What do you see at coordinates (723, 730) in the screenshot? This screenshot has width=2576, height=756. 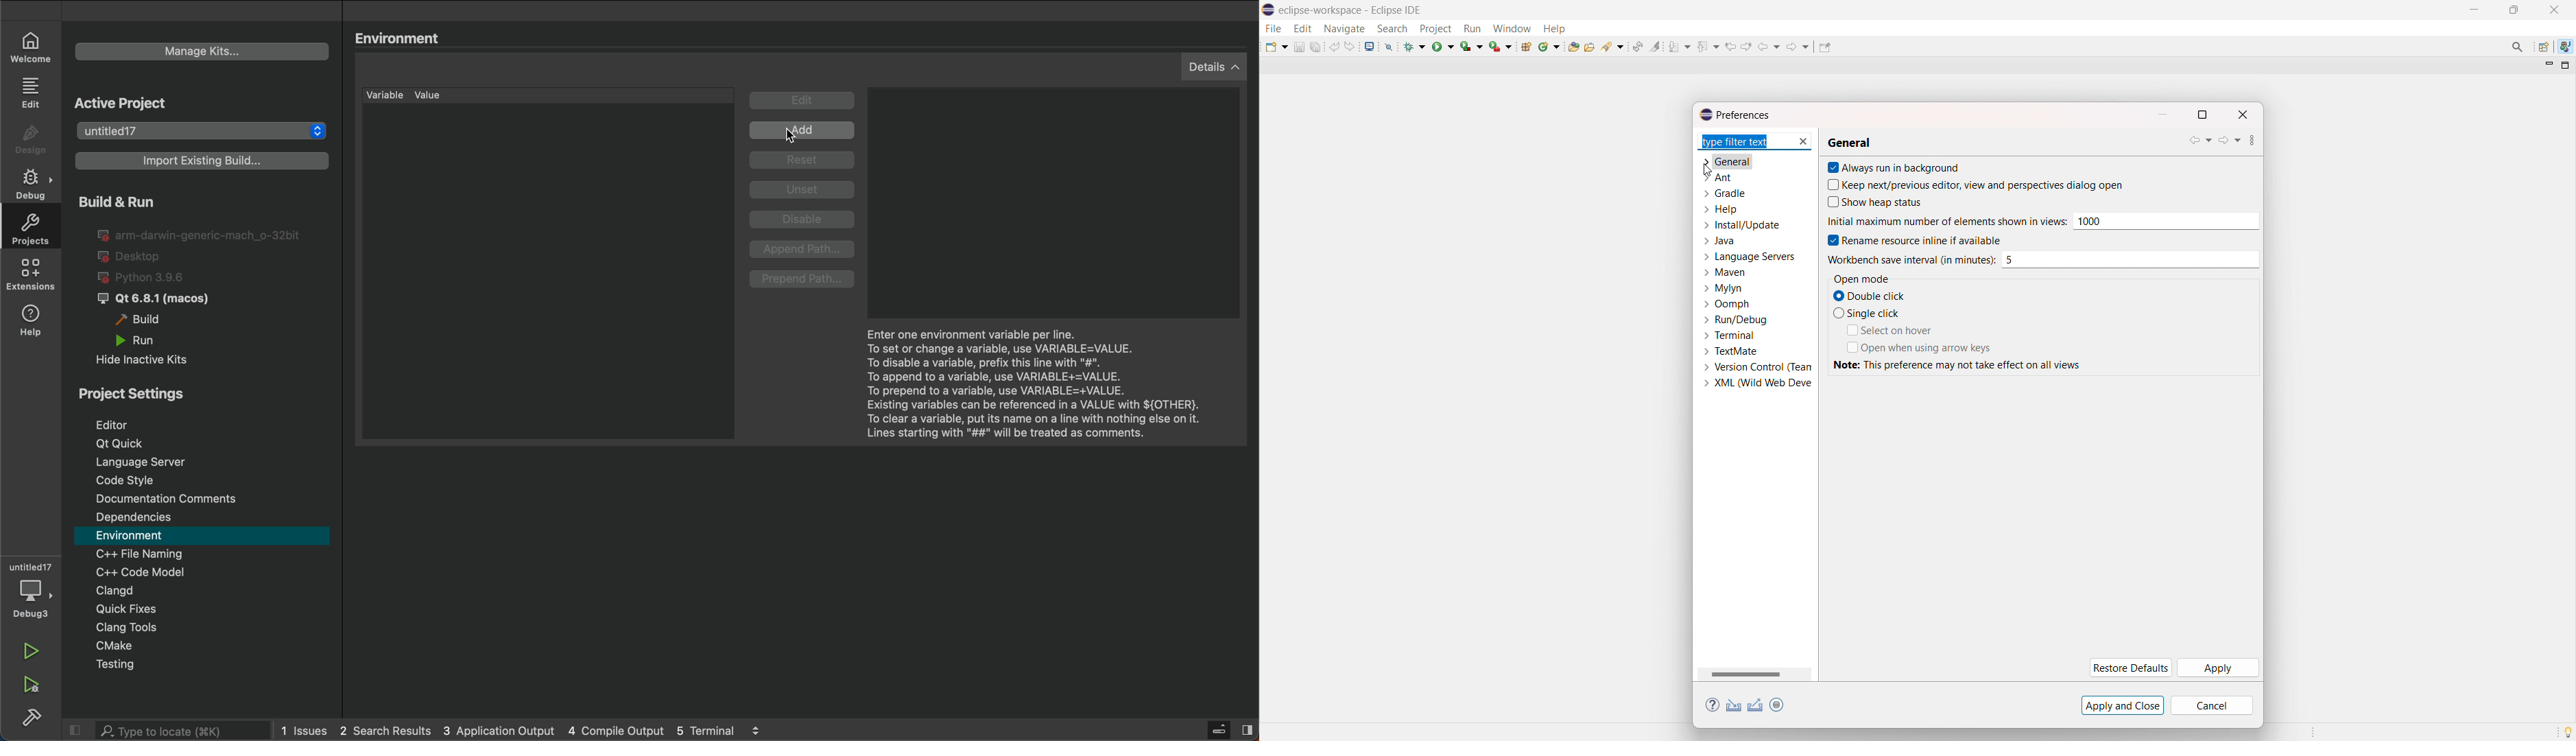 I see `5 terminal` at bounding box center [723, 730].